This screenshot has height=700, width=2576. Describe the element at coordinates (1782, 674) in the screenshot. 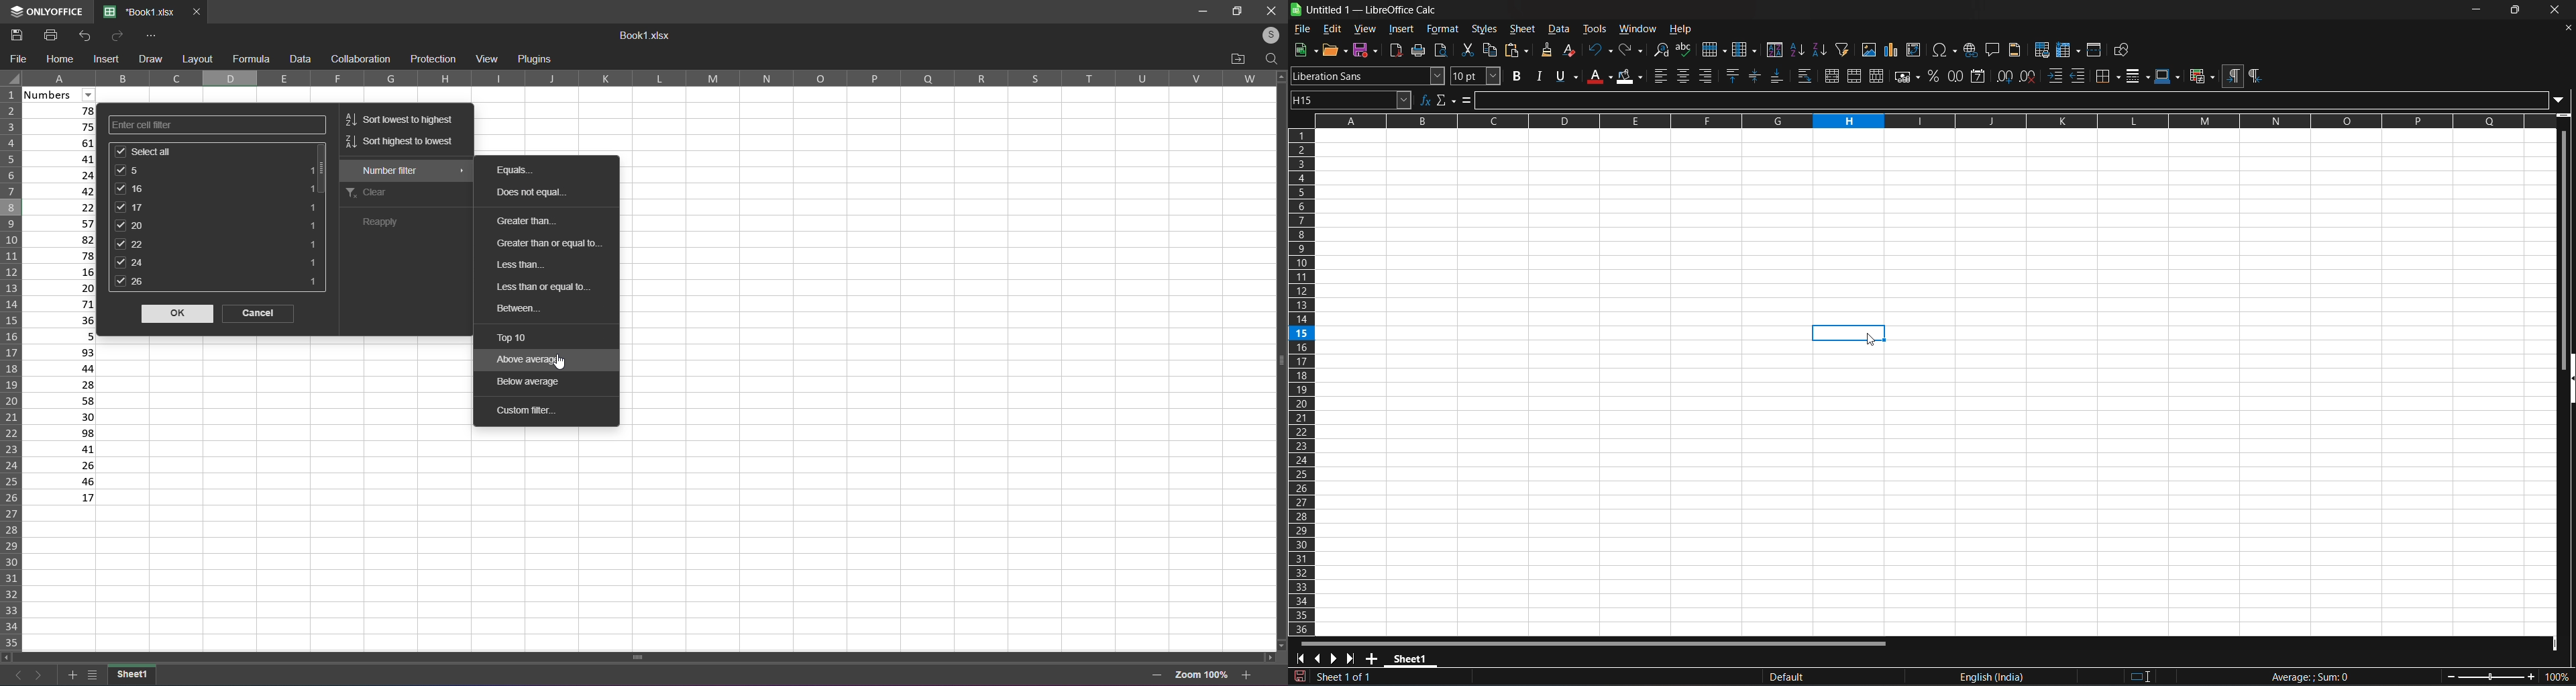

I see `default` at that location.